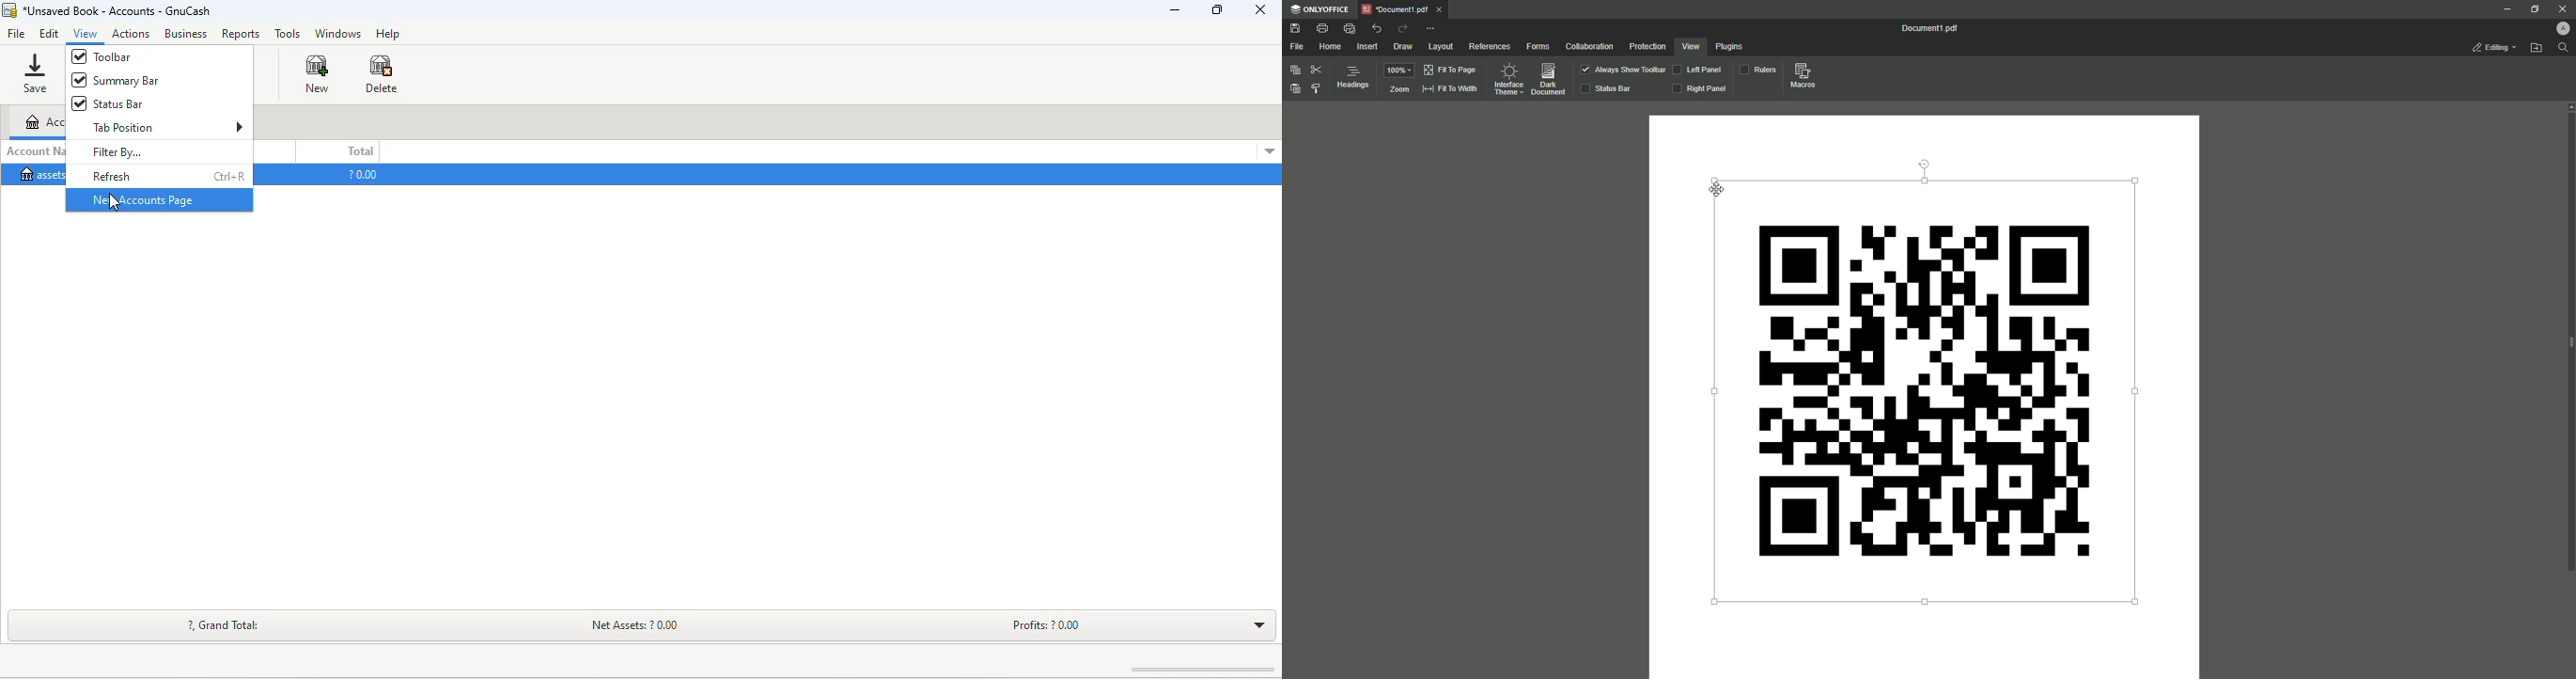 This screenshot has height=700, width=2576. Describe the element at coordinates (1649, 47) in the screenshot. I see `Protection` at that location.